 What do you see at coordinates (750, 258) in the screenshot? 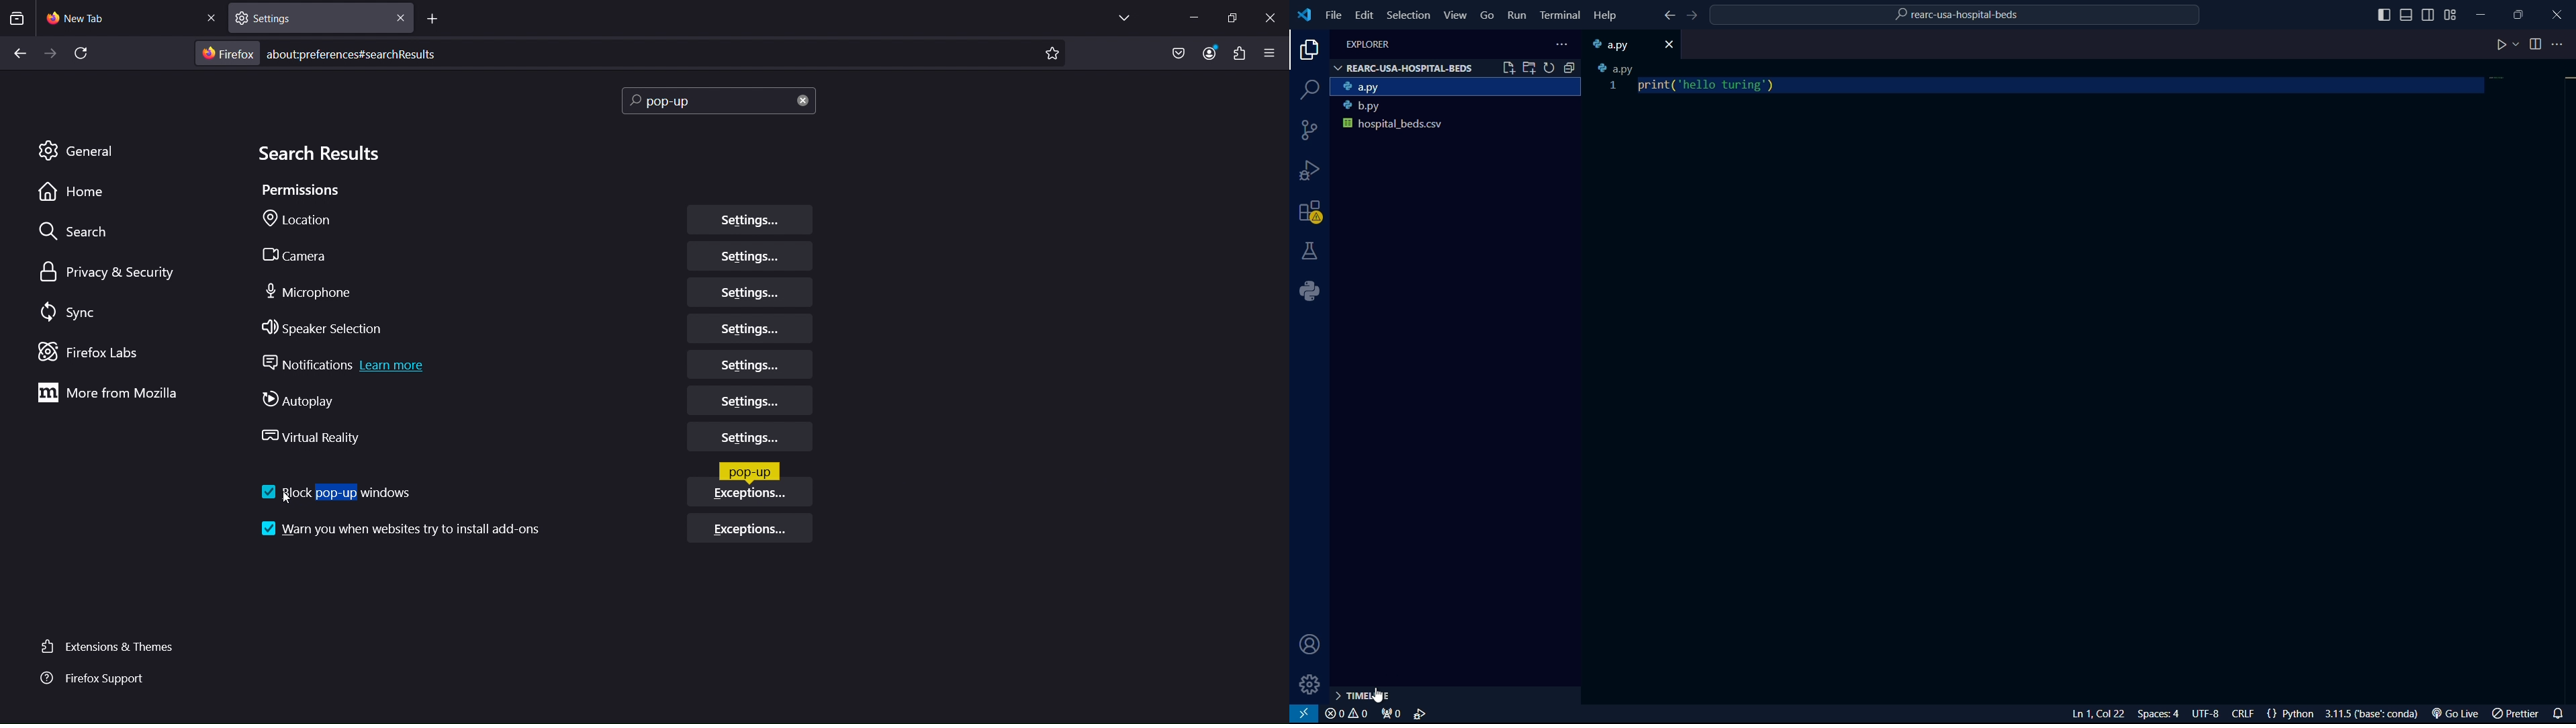
I see `Camera Settings` at bounding box center [750, 258].